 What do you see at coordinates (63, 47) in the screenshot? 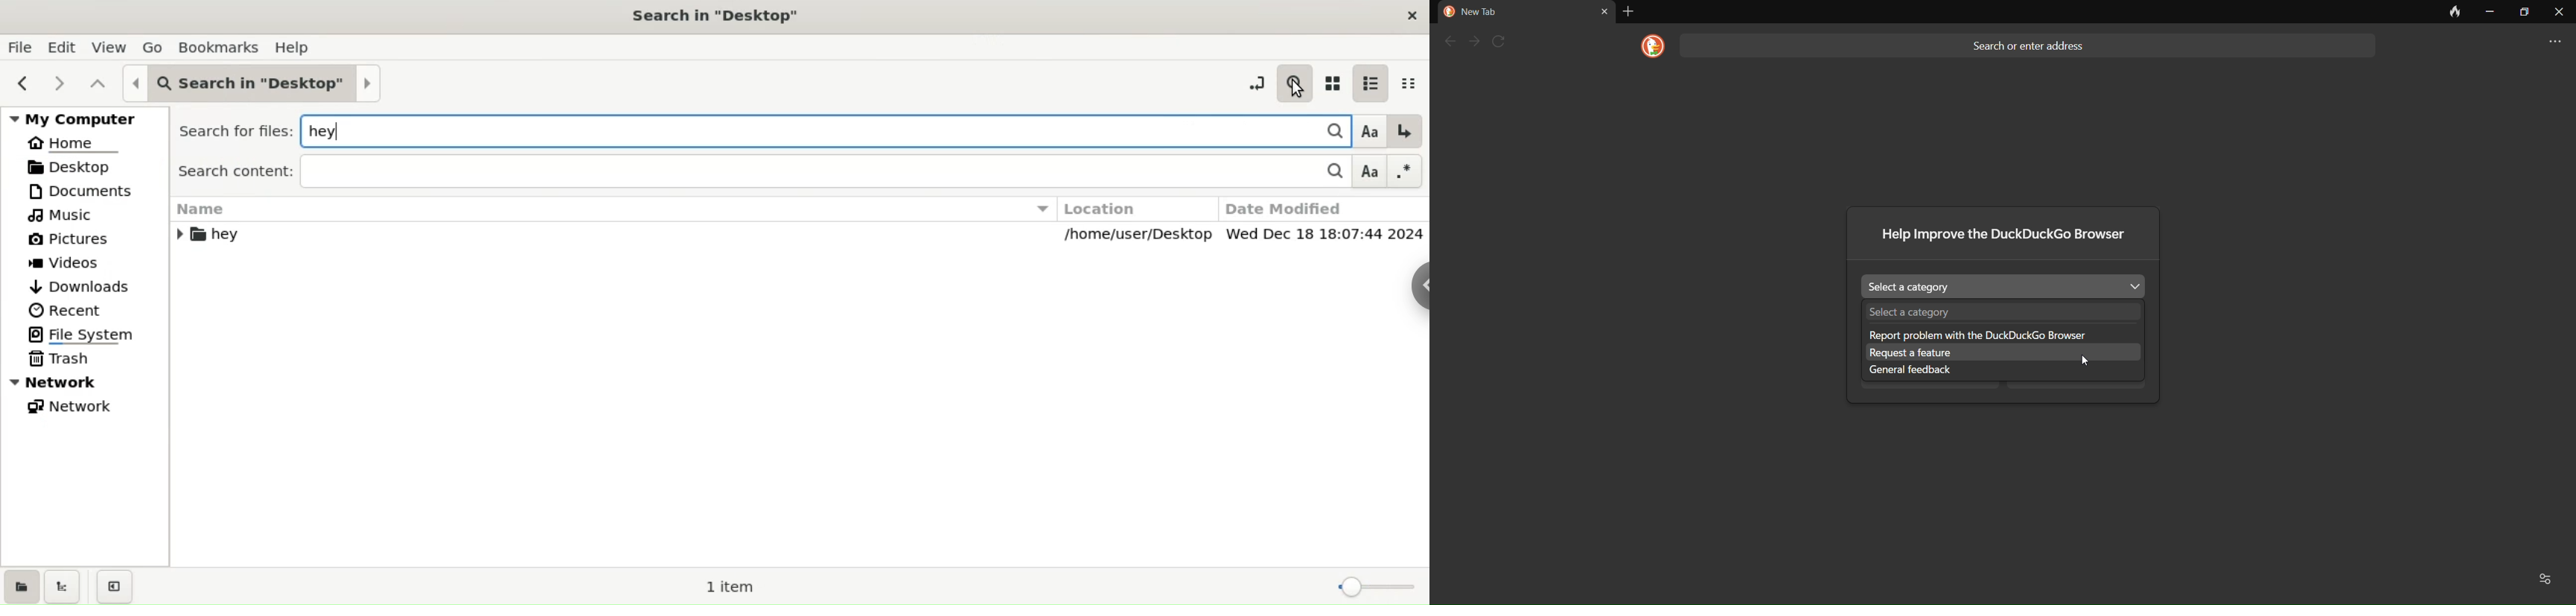
I see `edit` at bounding box center [63, 47].